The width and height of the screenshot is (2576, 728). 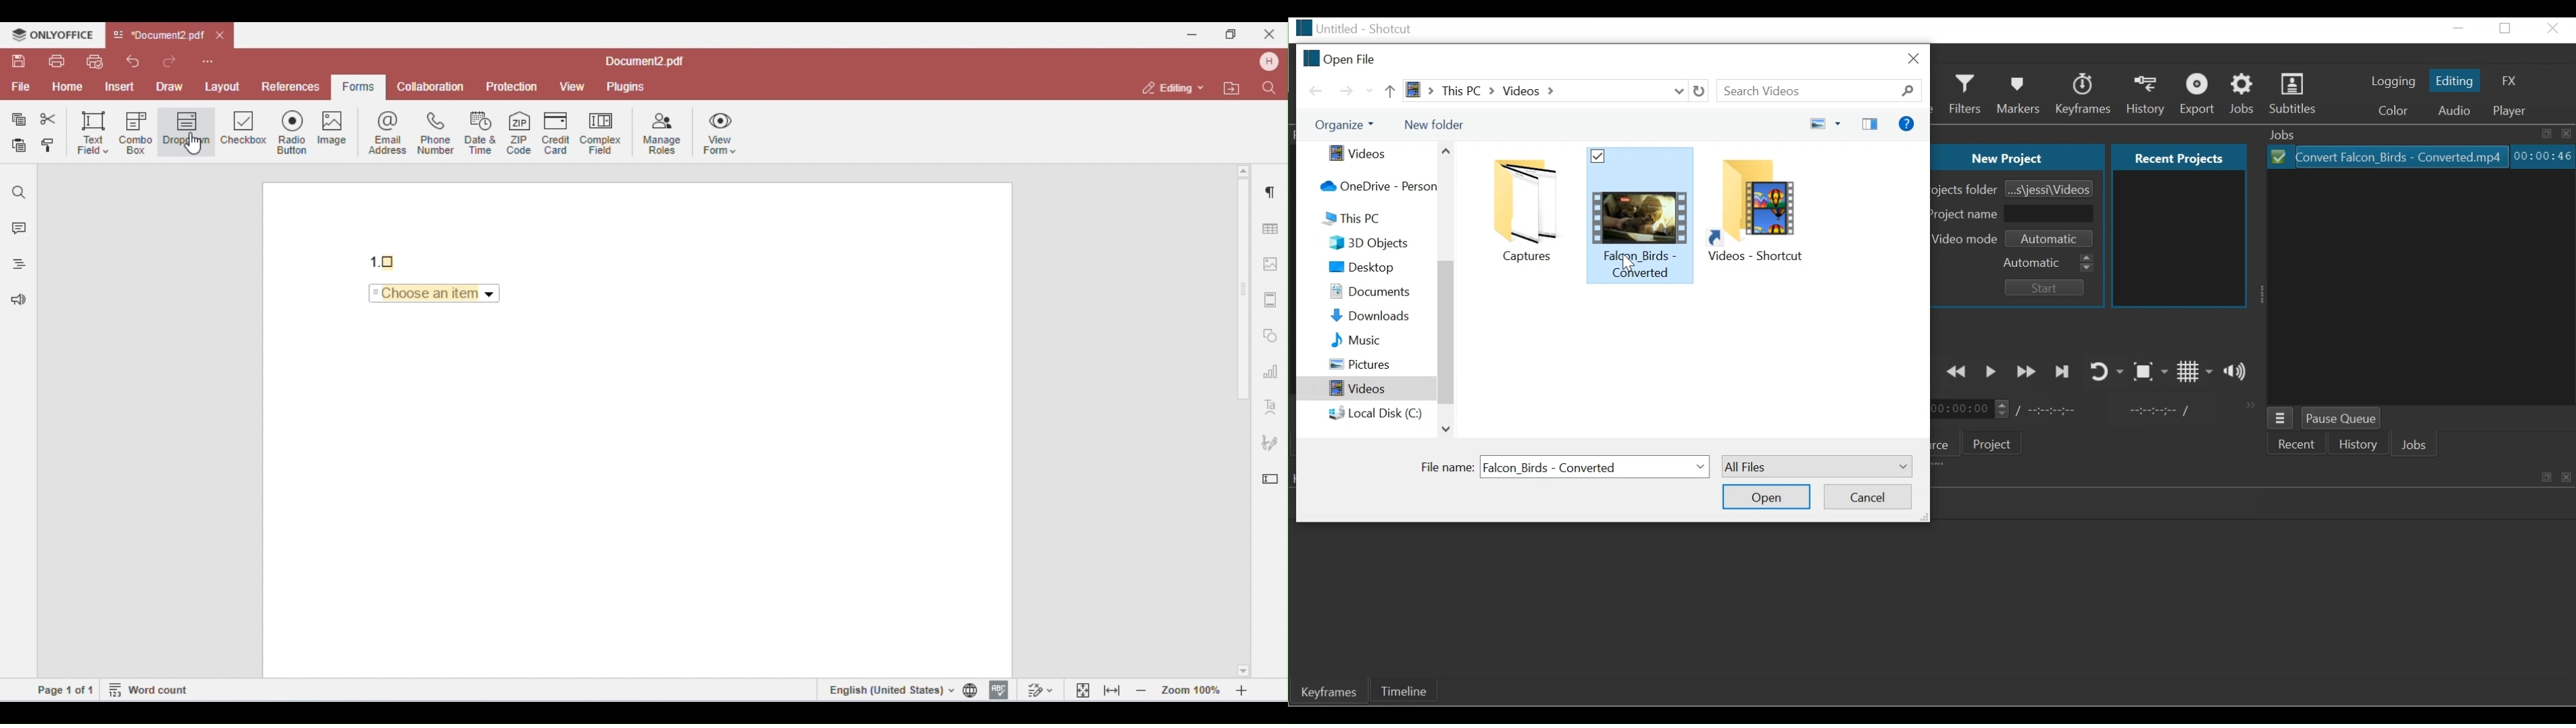 I want to click on Editing, so click(x=2455, y=79).